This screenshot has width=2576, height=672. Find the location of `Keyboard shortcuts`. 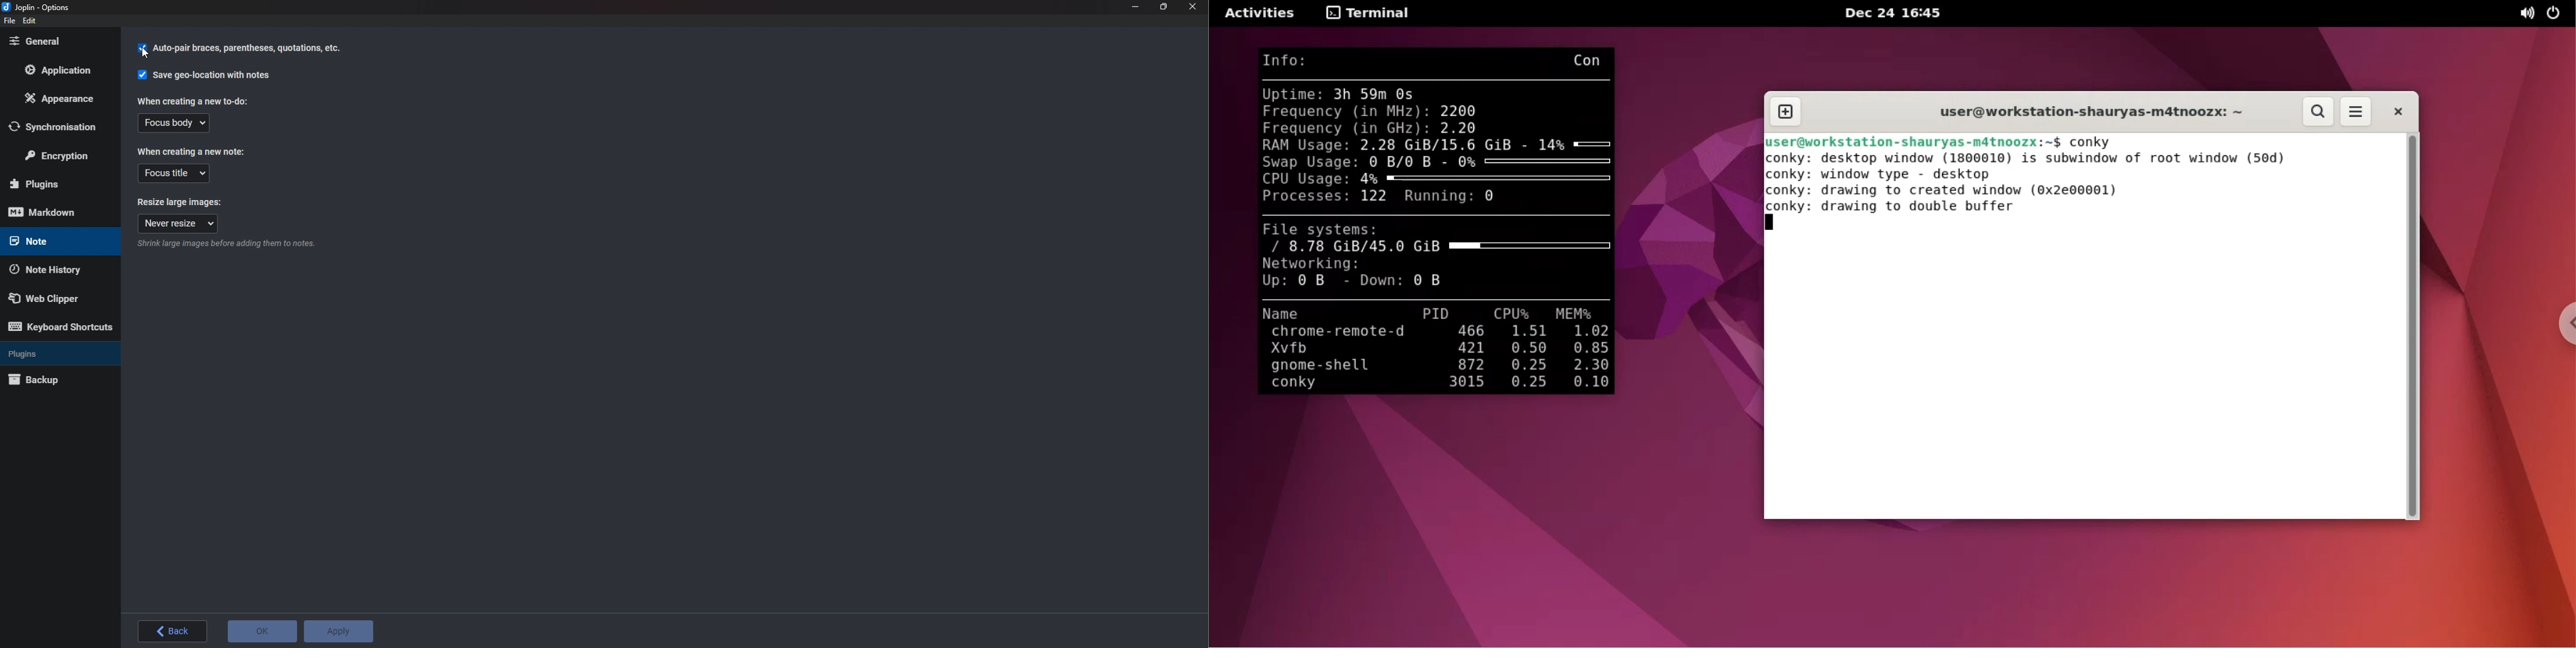

Keyboard shortcuts is located at coordinates (62, 325).